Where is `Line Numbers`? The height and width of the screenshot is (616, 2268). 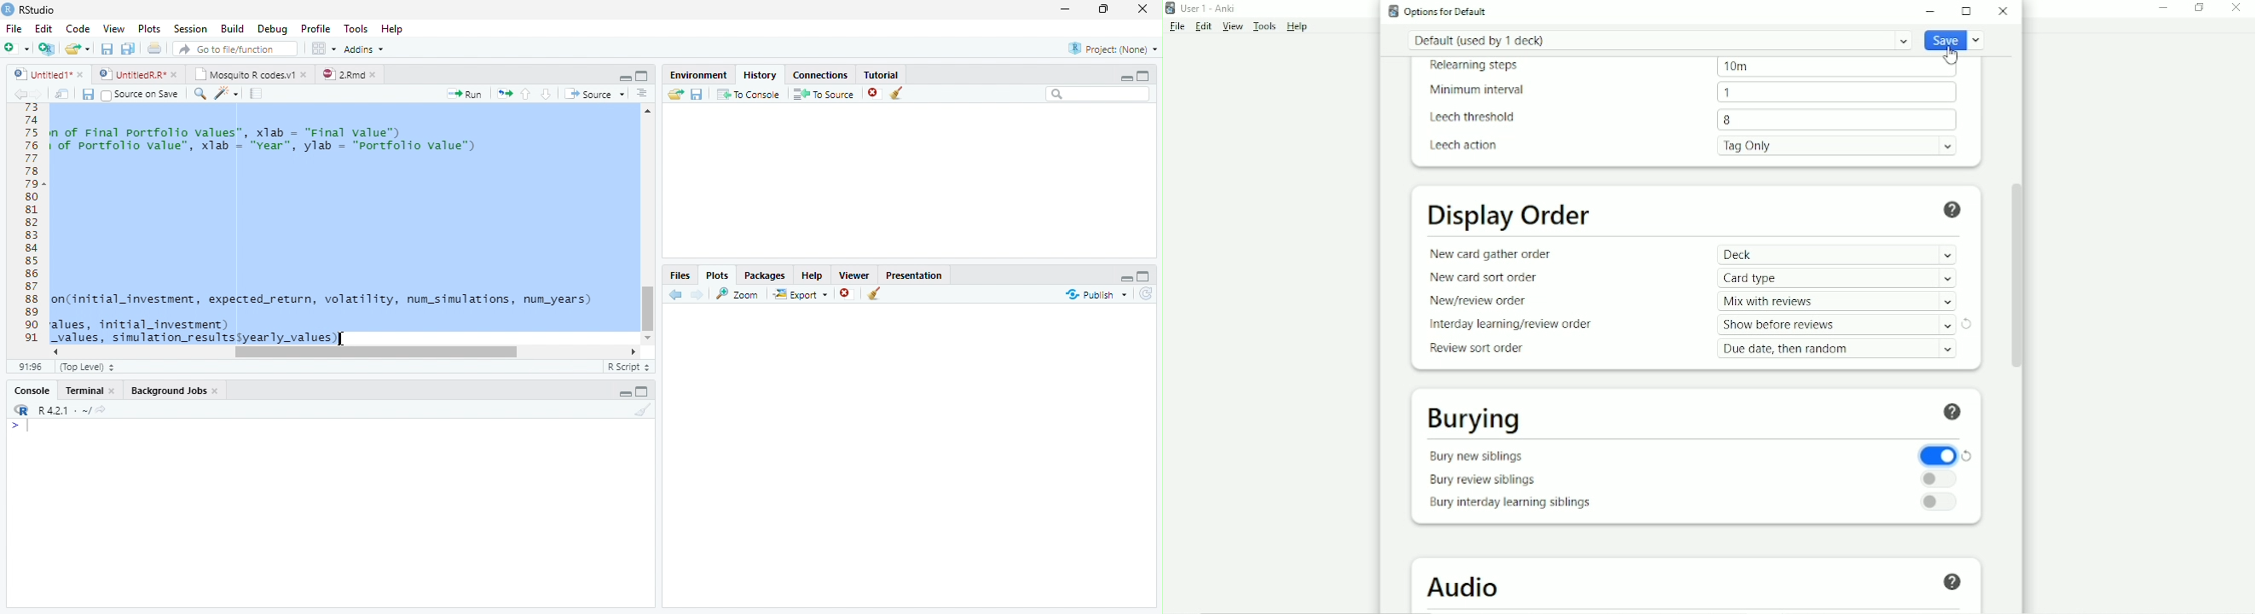 Line Numbers is located at coordinates (30, 230).